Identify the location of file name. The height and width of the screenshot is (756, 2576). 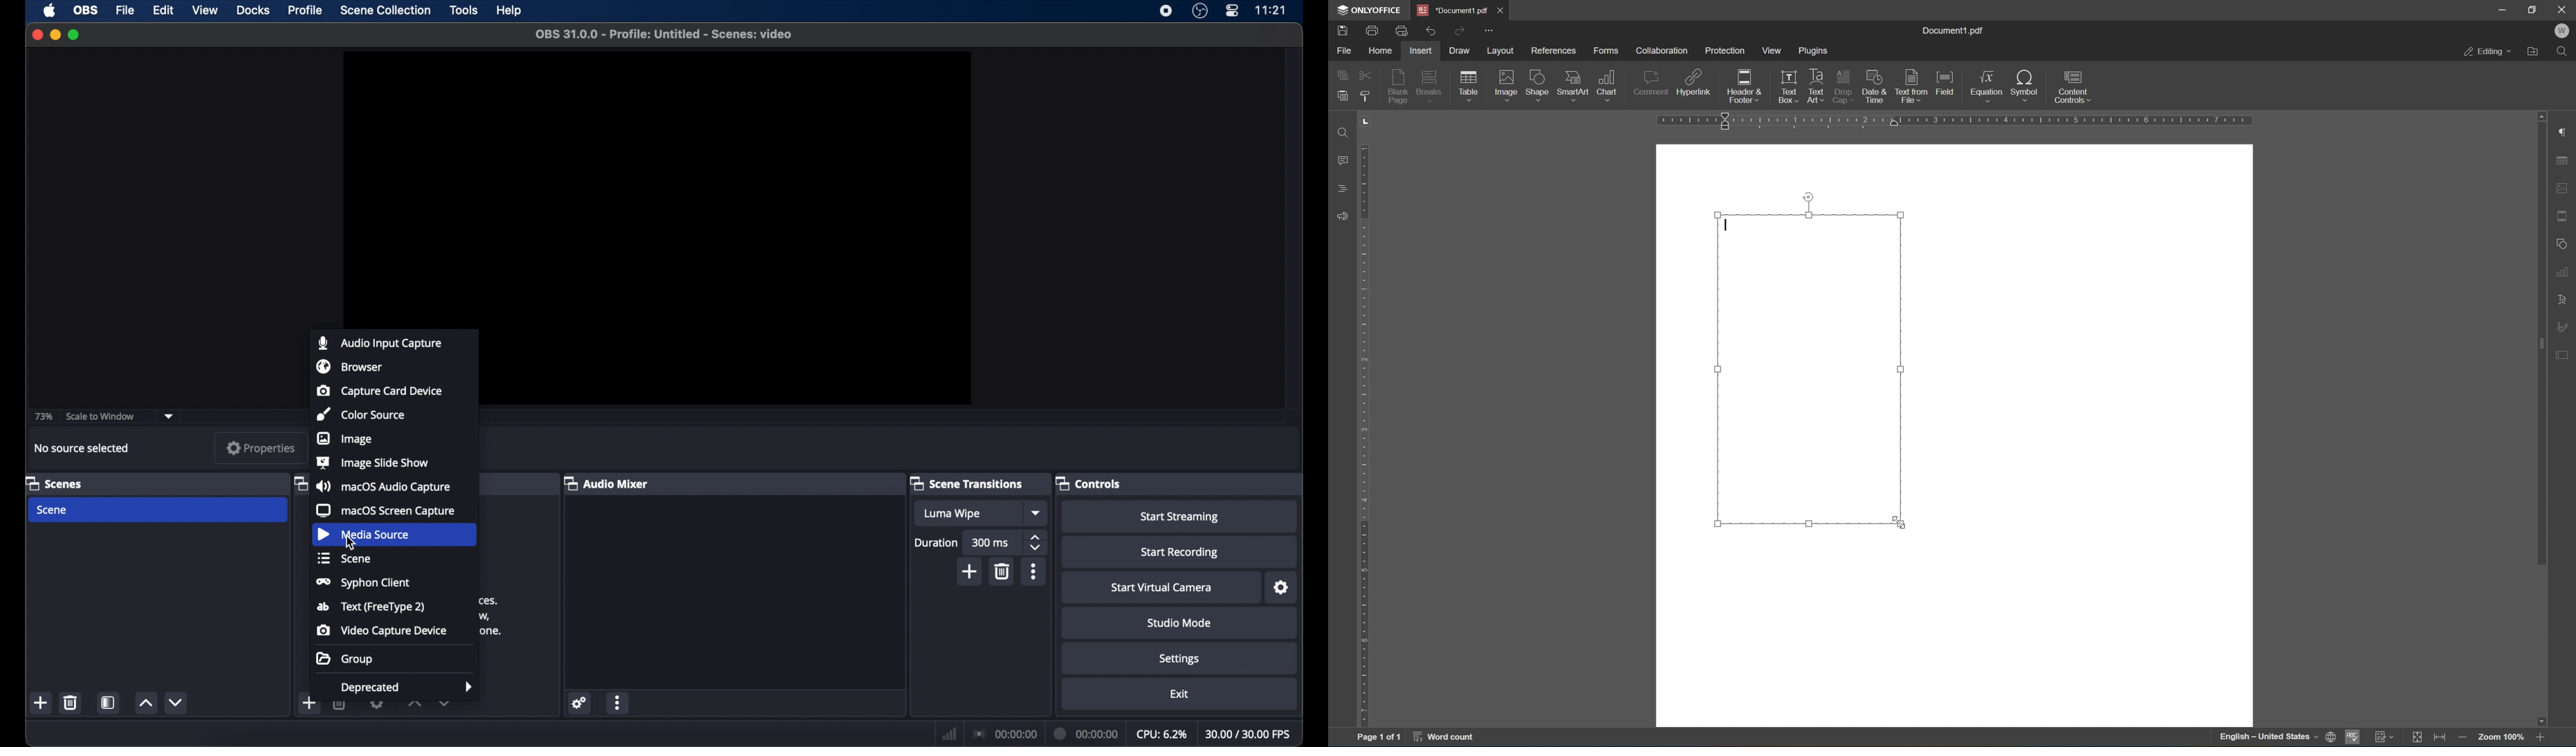
(664, 35).